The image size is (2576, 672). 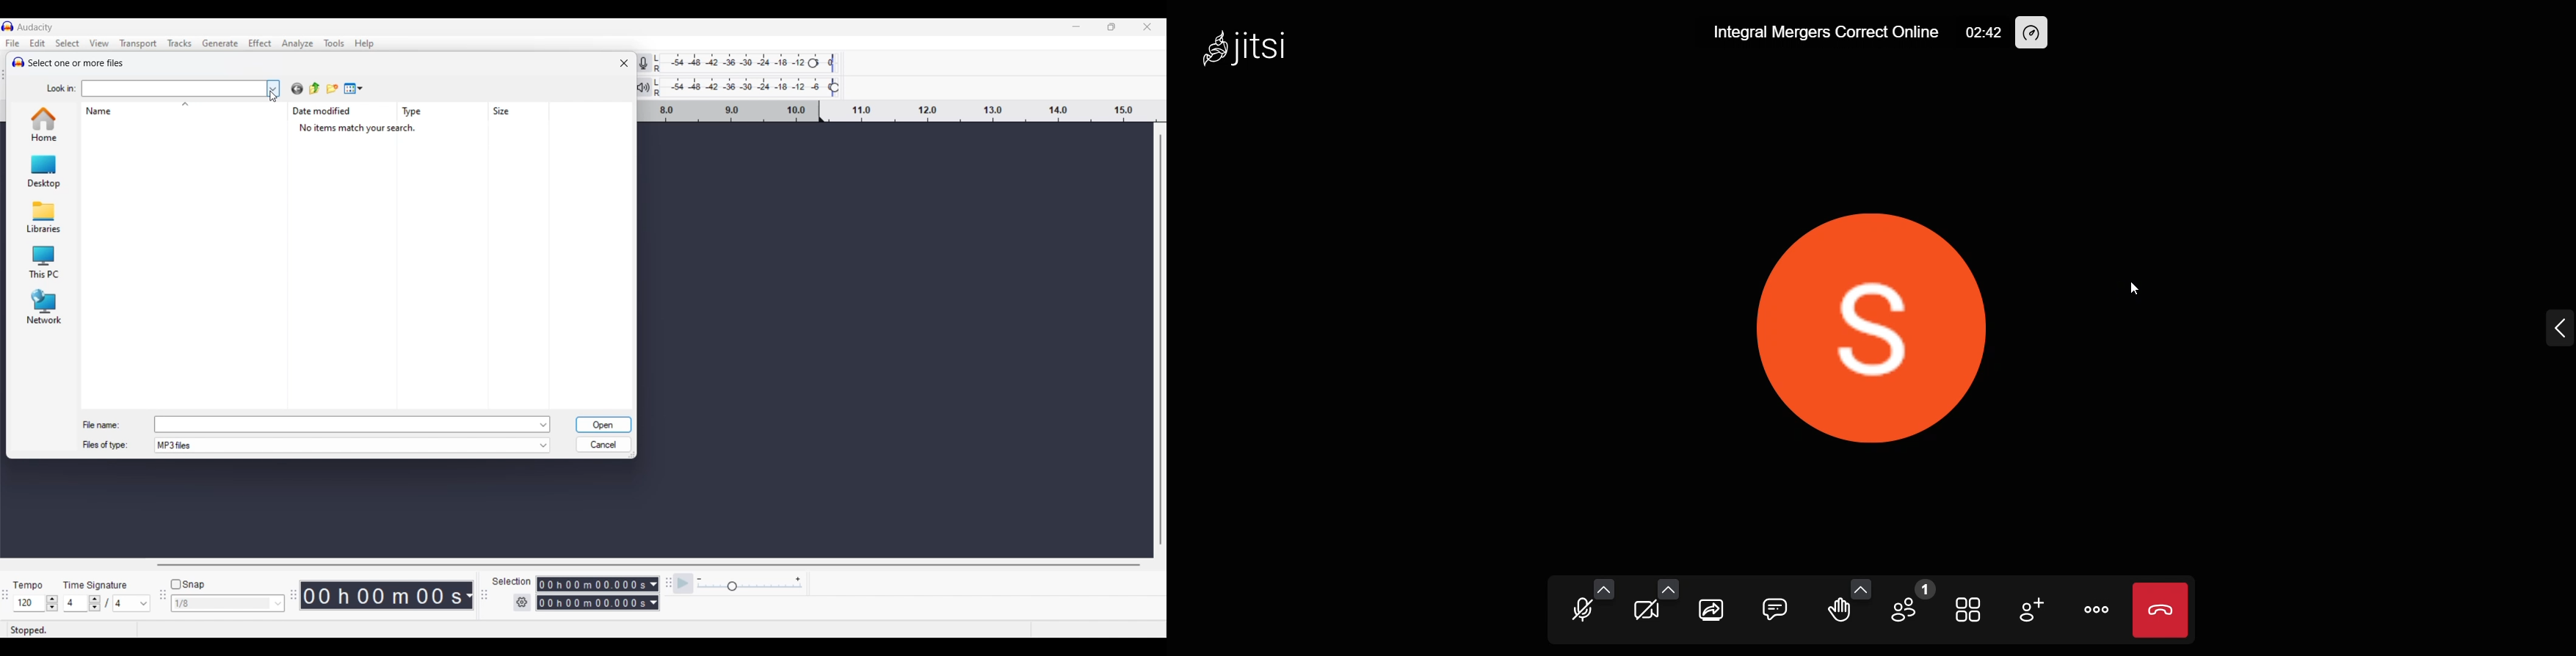 I want to click on Horizontal slide bar, so click(x=648, y=565).